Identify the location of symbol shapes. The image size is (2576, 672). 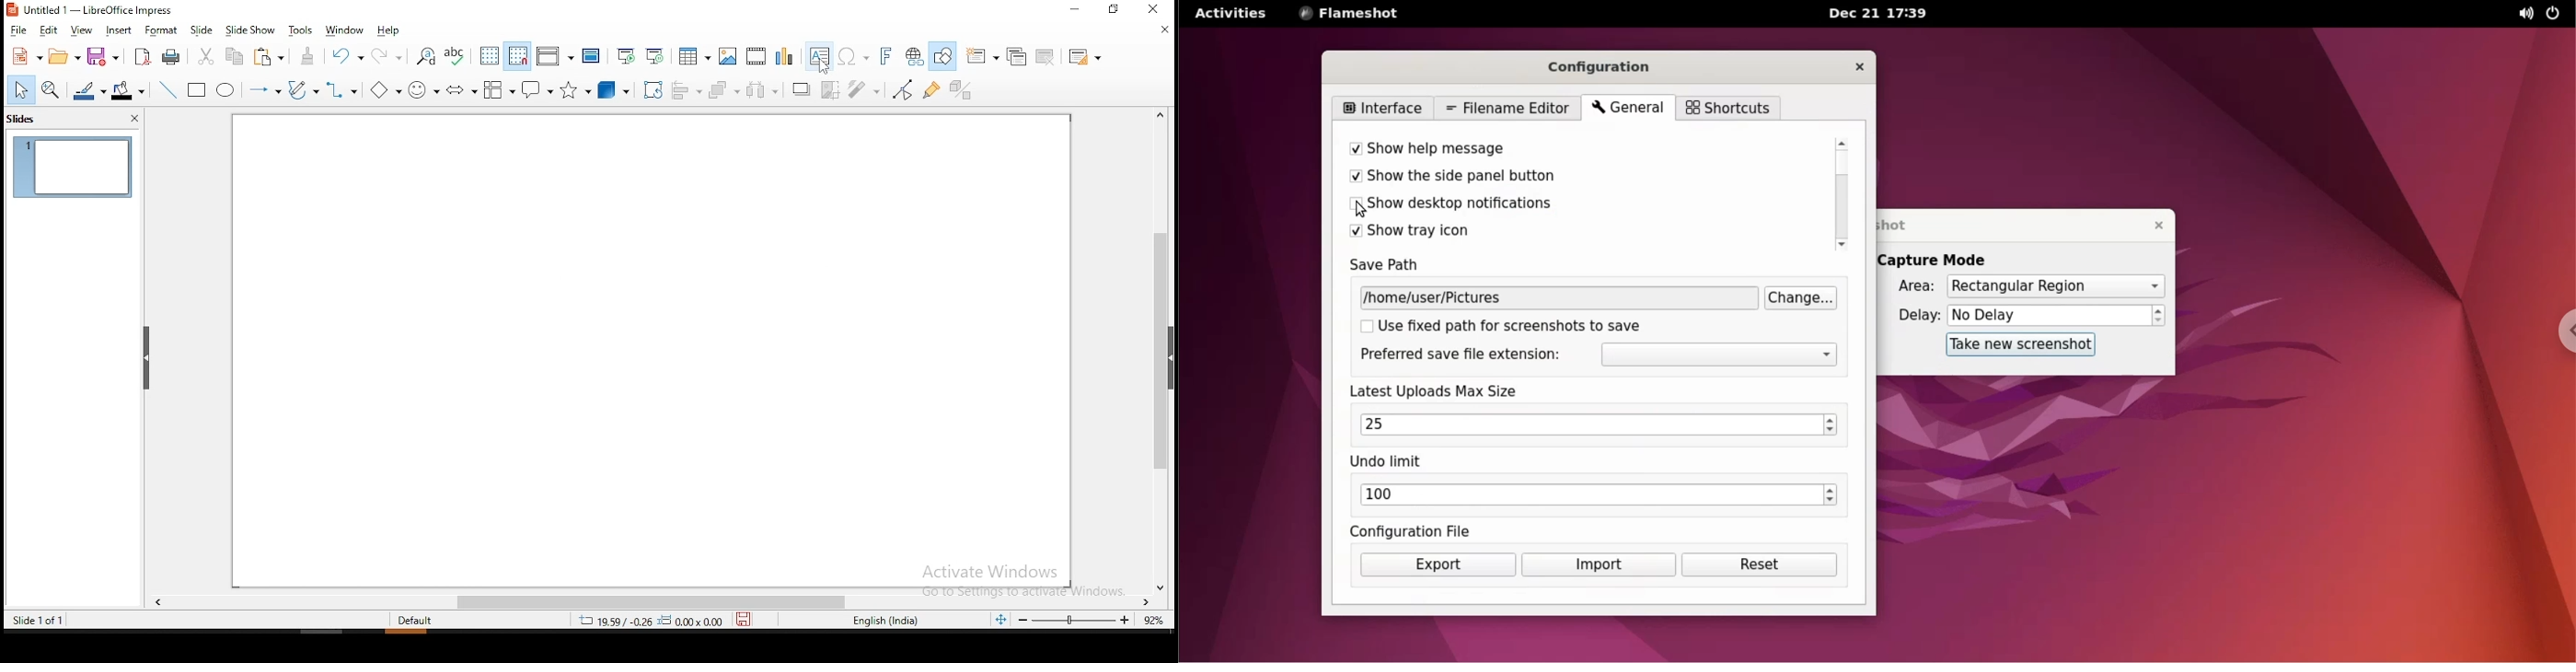
(423, 88).